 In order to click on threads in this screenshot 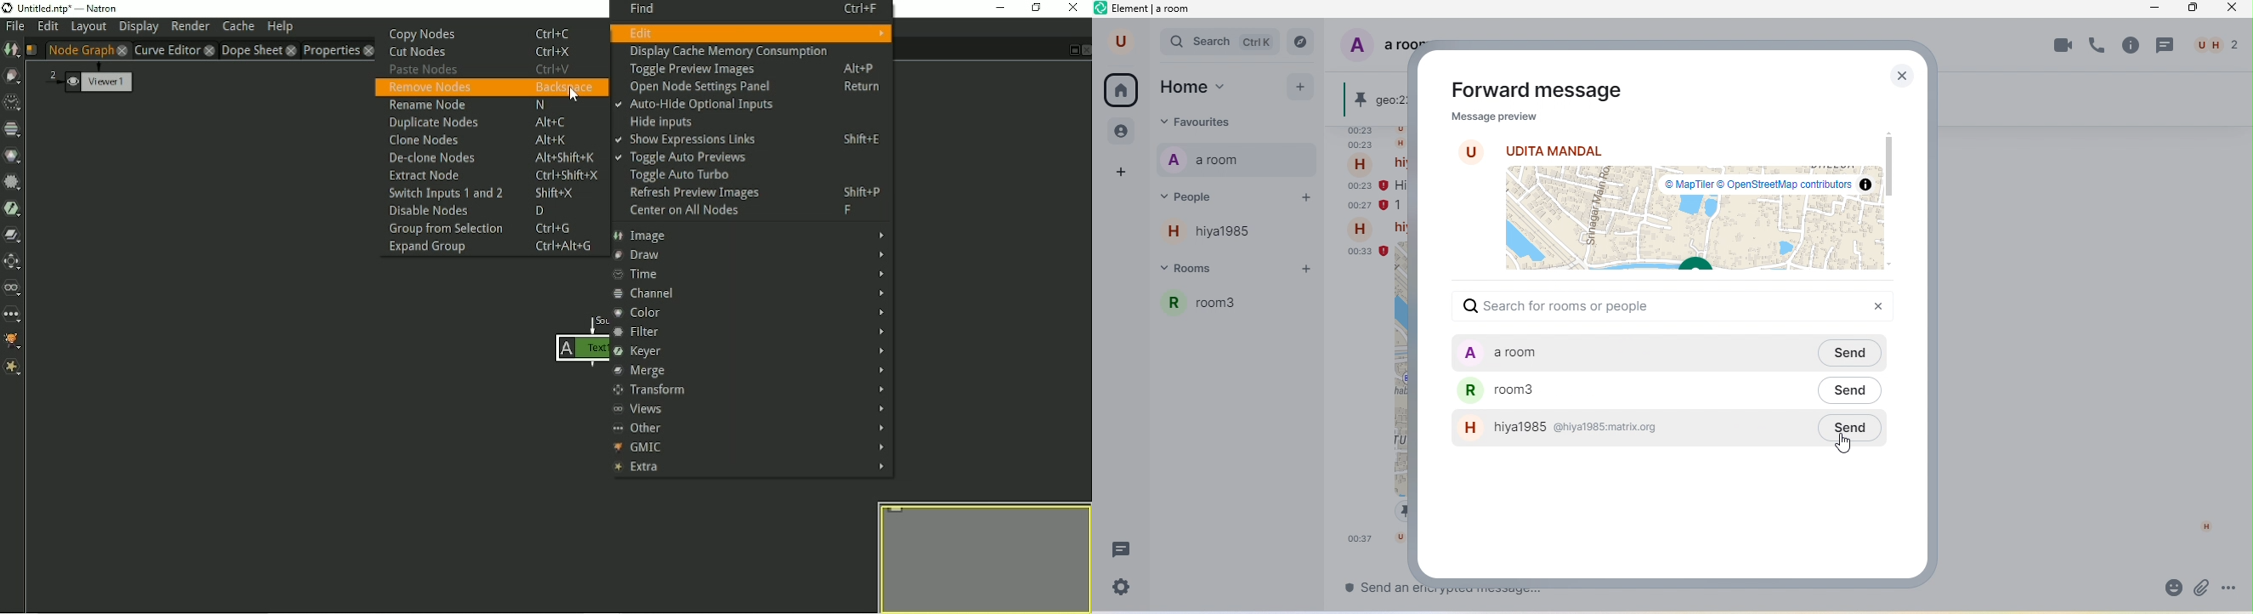, I will do `click(2168, 46)`.